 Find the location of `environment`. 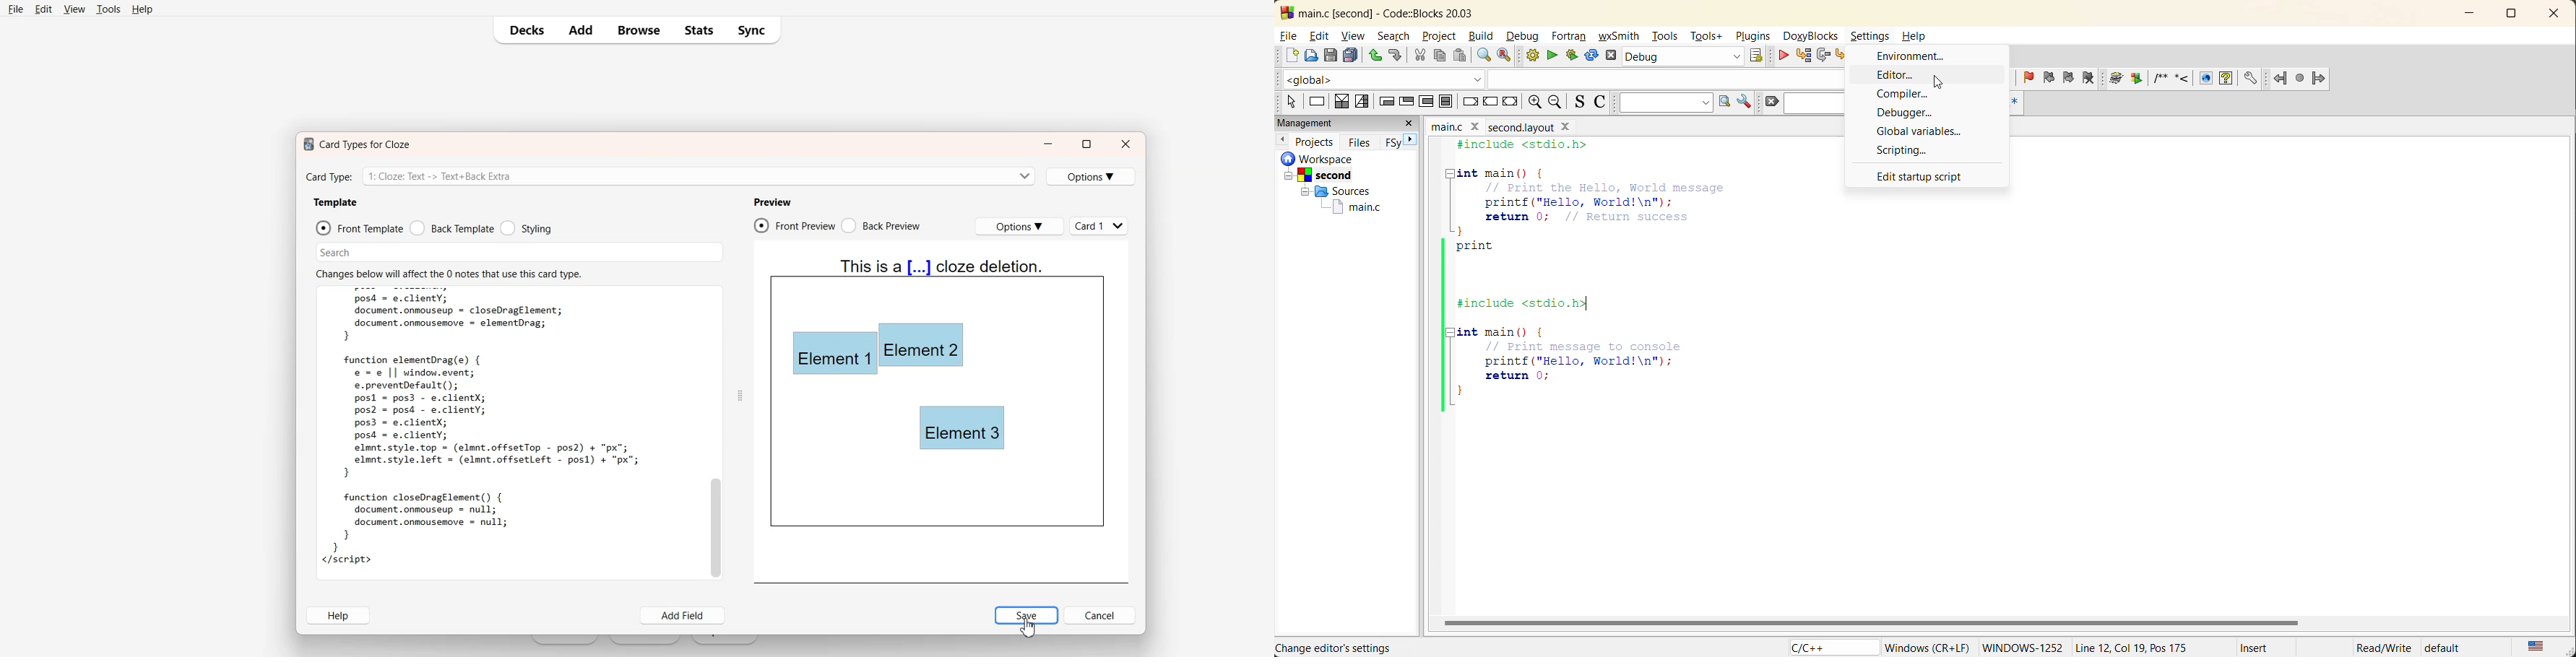

environment is located at coordinates (1911, 57).